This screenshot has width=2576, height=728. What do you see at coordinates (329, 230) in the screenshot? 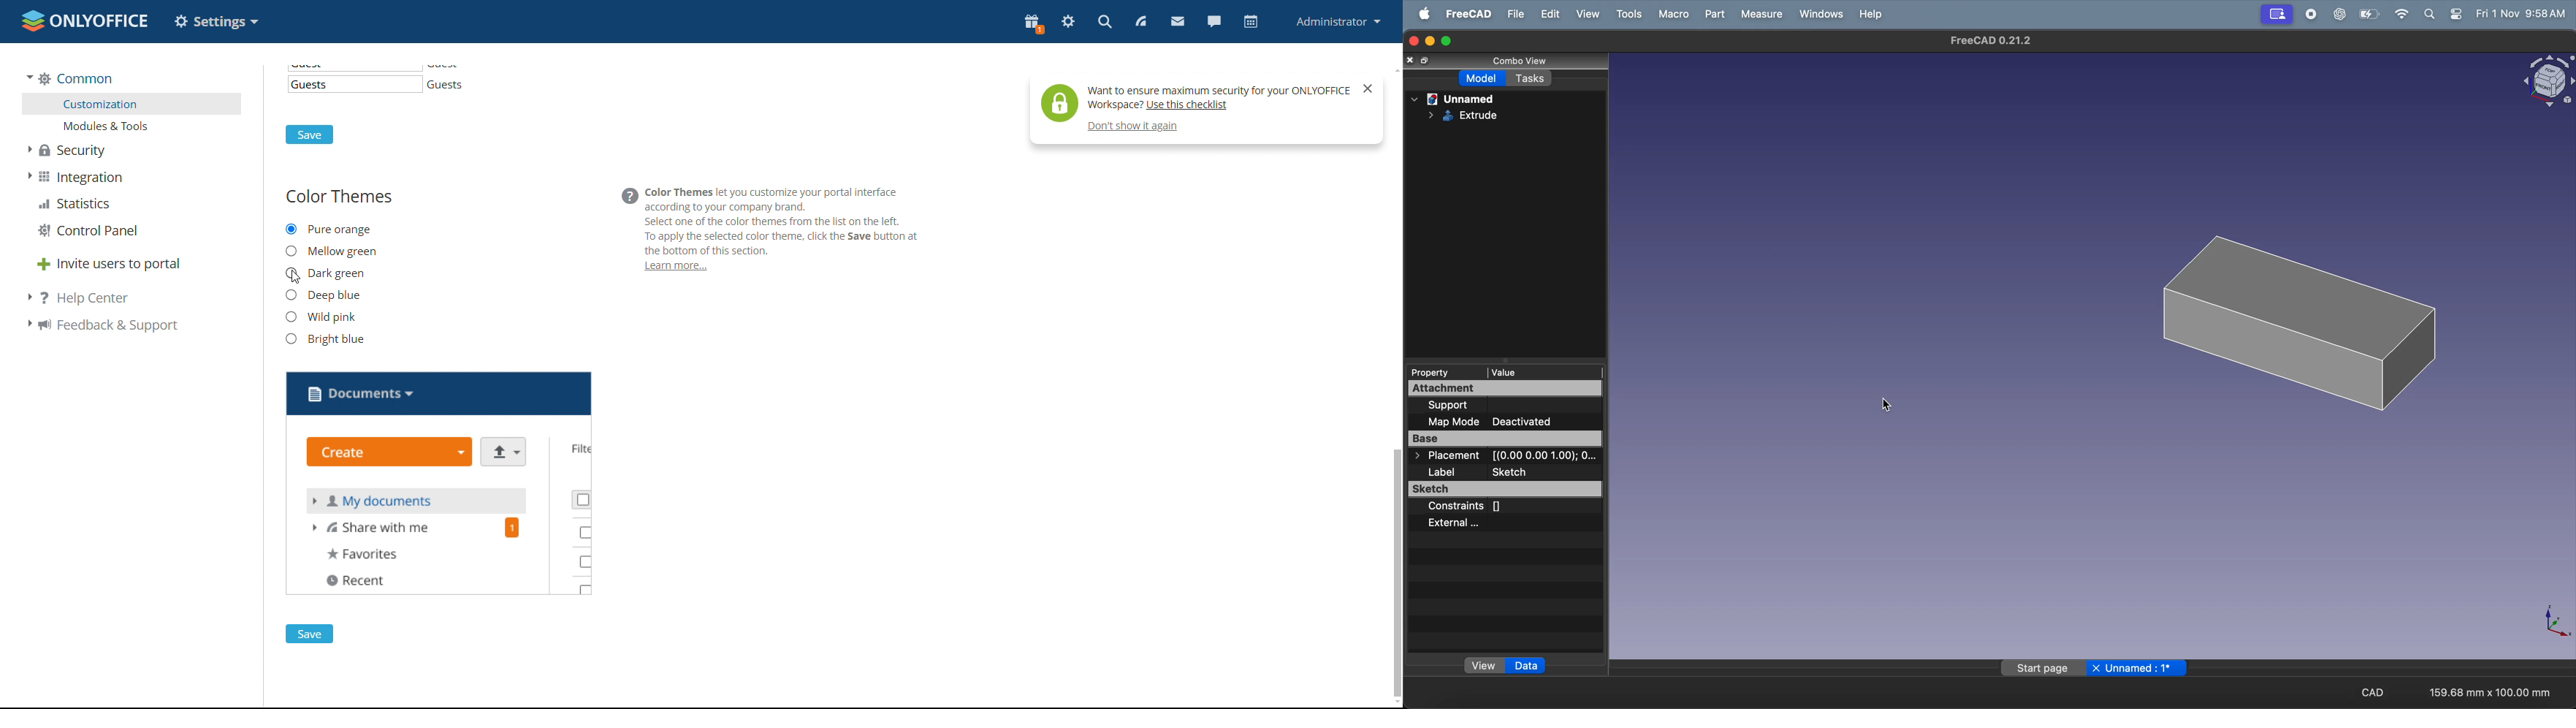
I see `pure orange` at bounding box center [329, 230].